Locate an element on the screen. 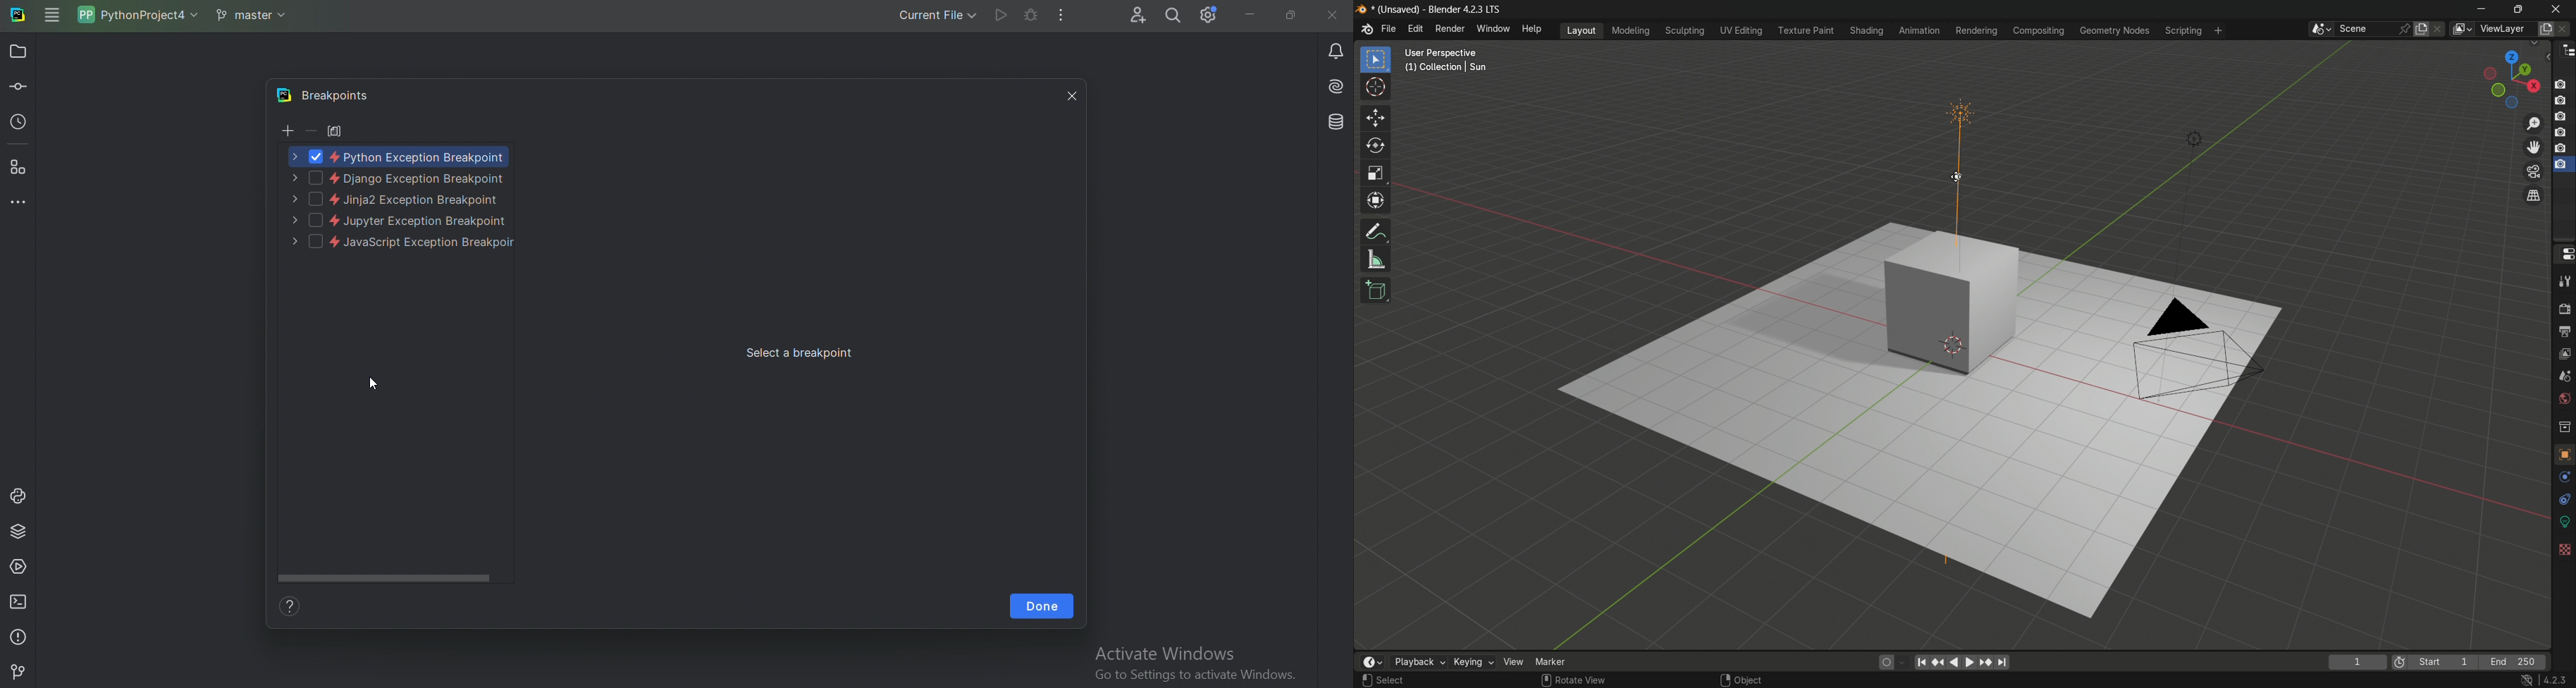  More actions is located at coordinates (1063, 16).